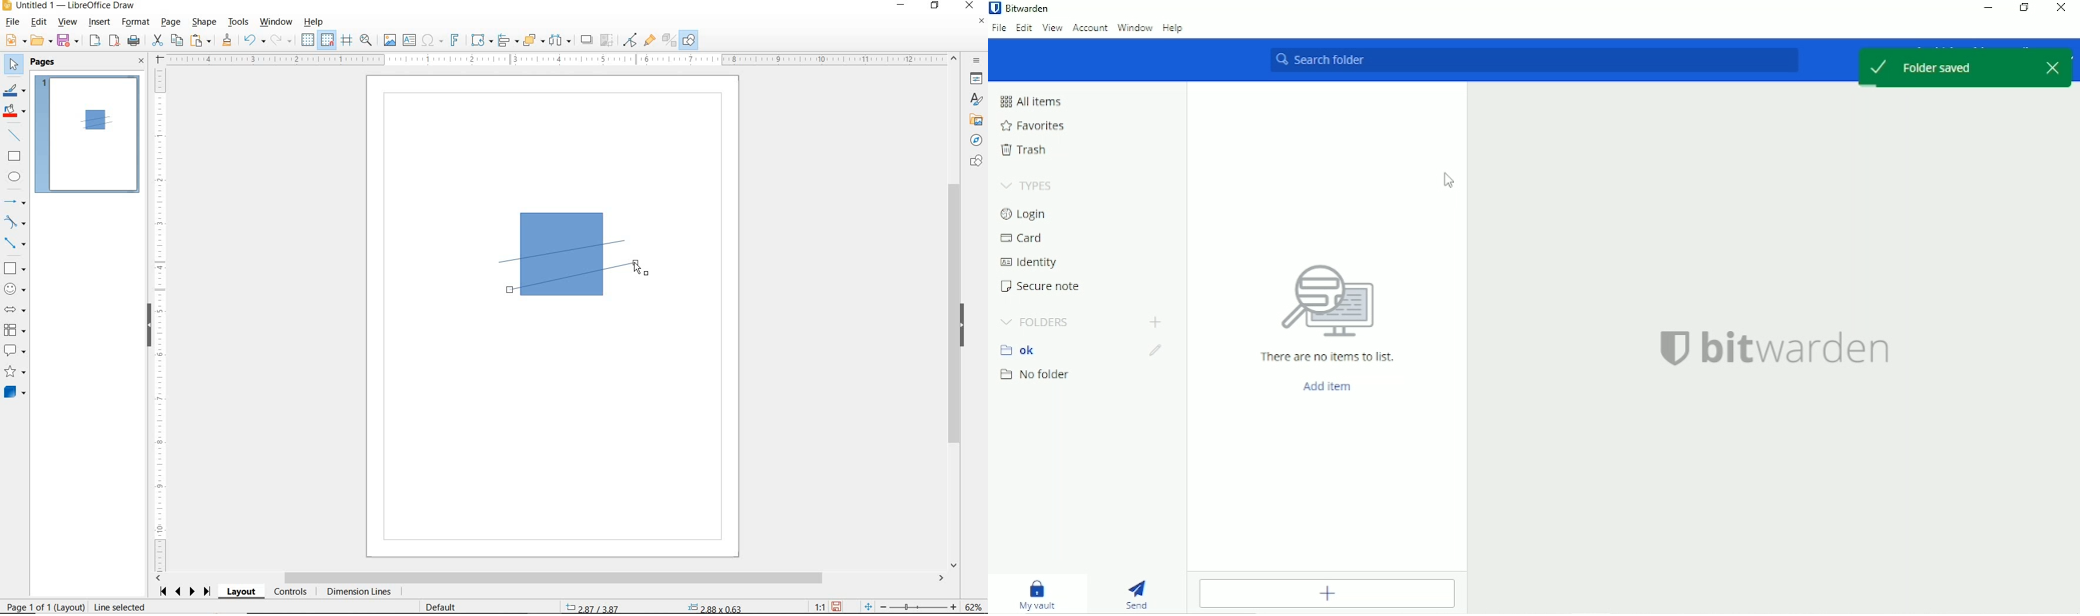  Describe the element at coordinates (587, 40) in the screenshot. I see `SHADOW` at that location.